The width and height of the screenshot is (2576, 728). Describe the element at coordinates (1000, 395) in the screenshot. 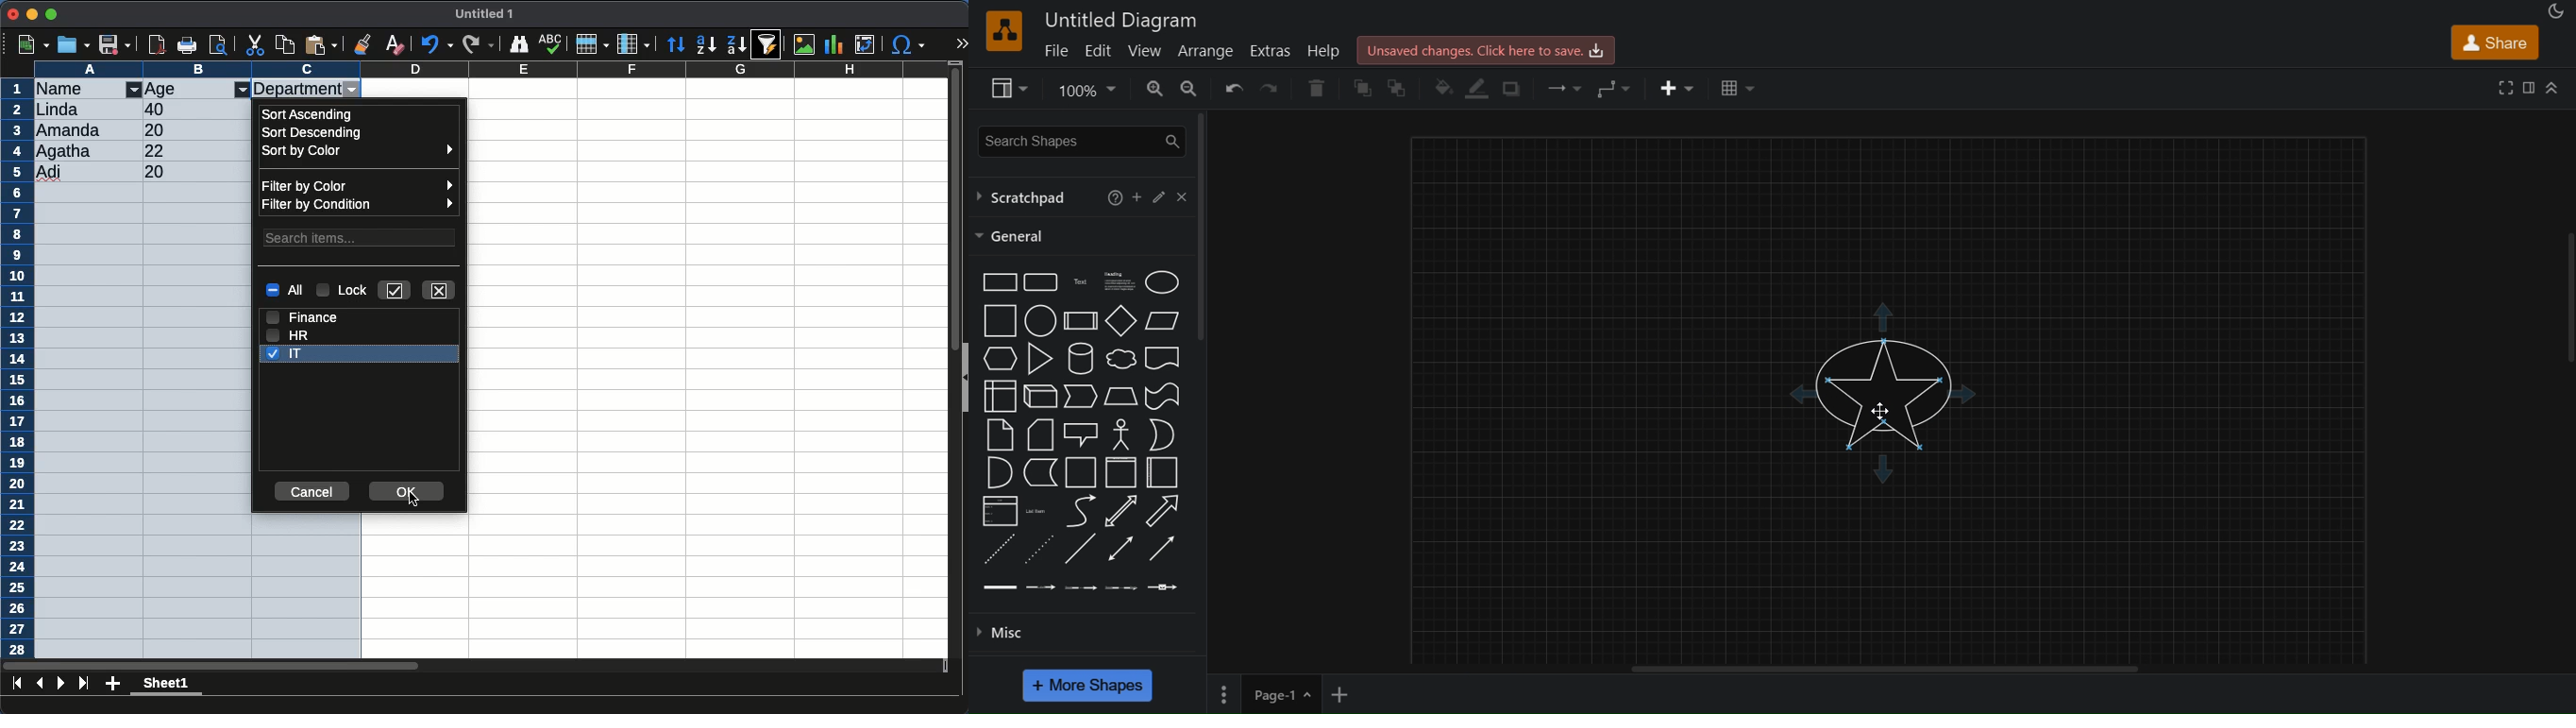

I see `internal storage` at that location.